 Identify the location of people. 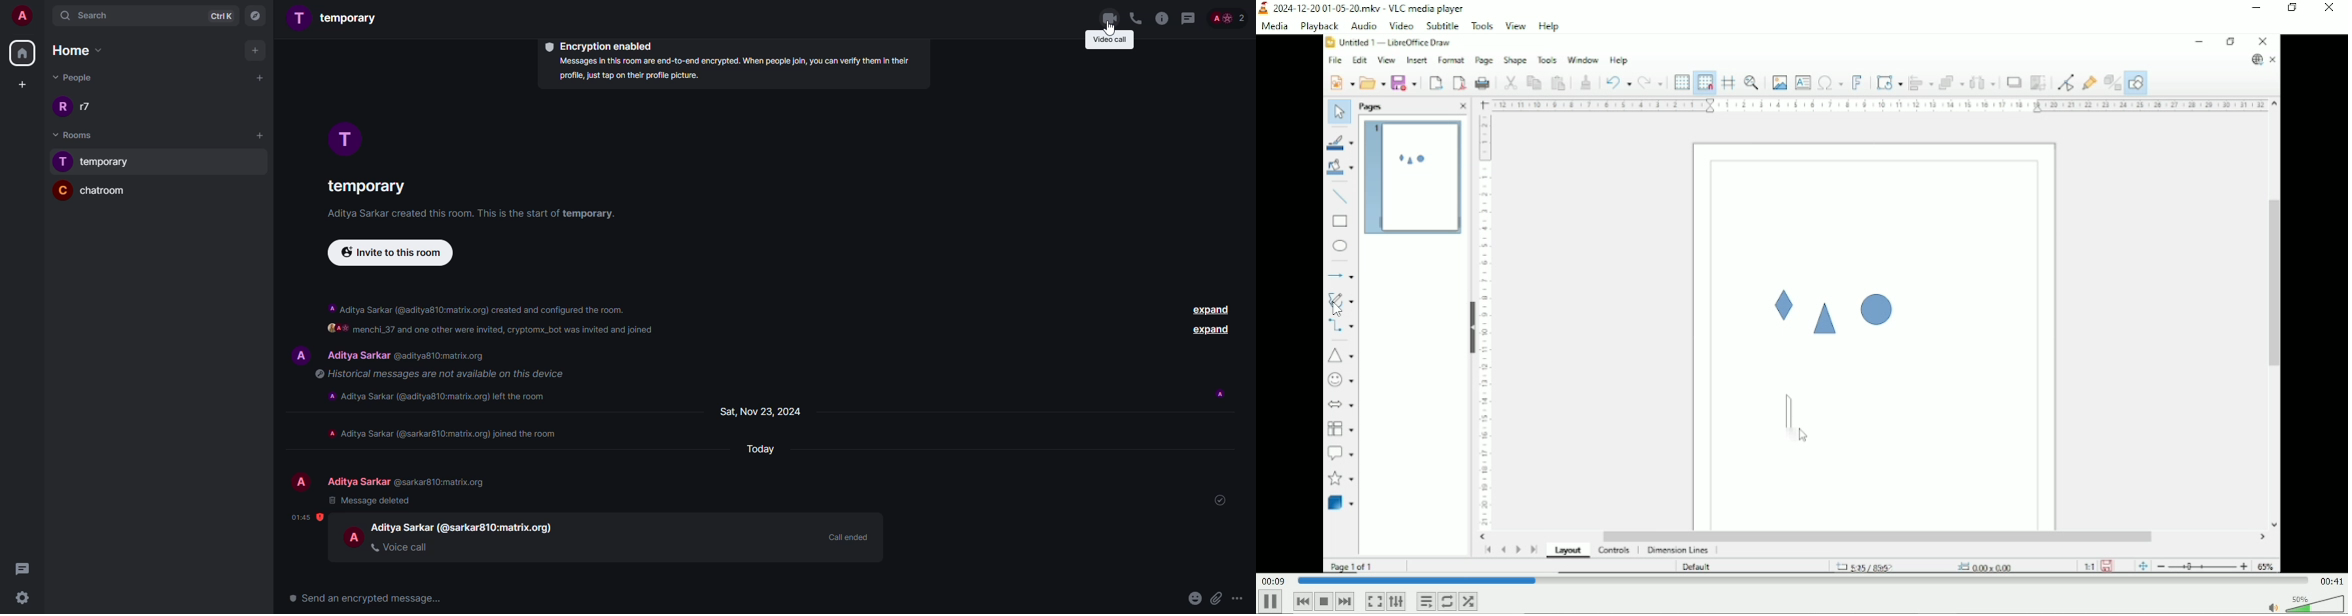
(357, 482).